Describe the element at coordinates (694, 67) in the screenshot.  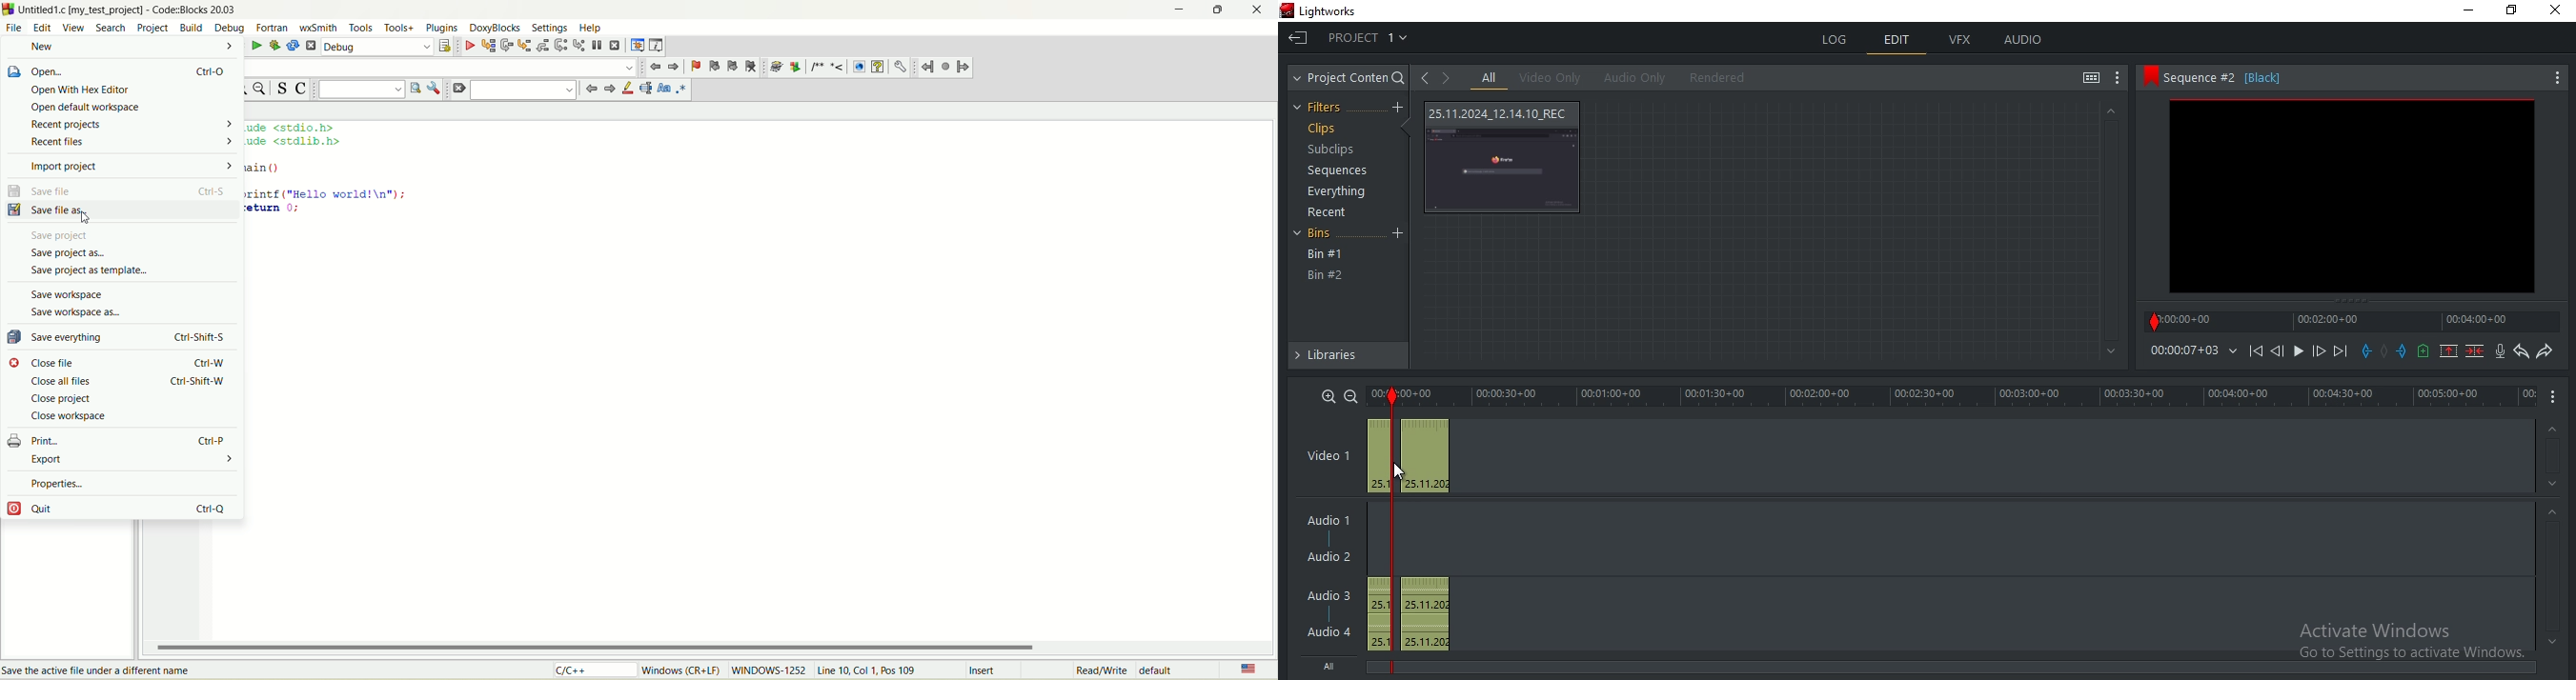
I see `toggle bookmark` at that location.